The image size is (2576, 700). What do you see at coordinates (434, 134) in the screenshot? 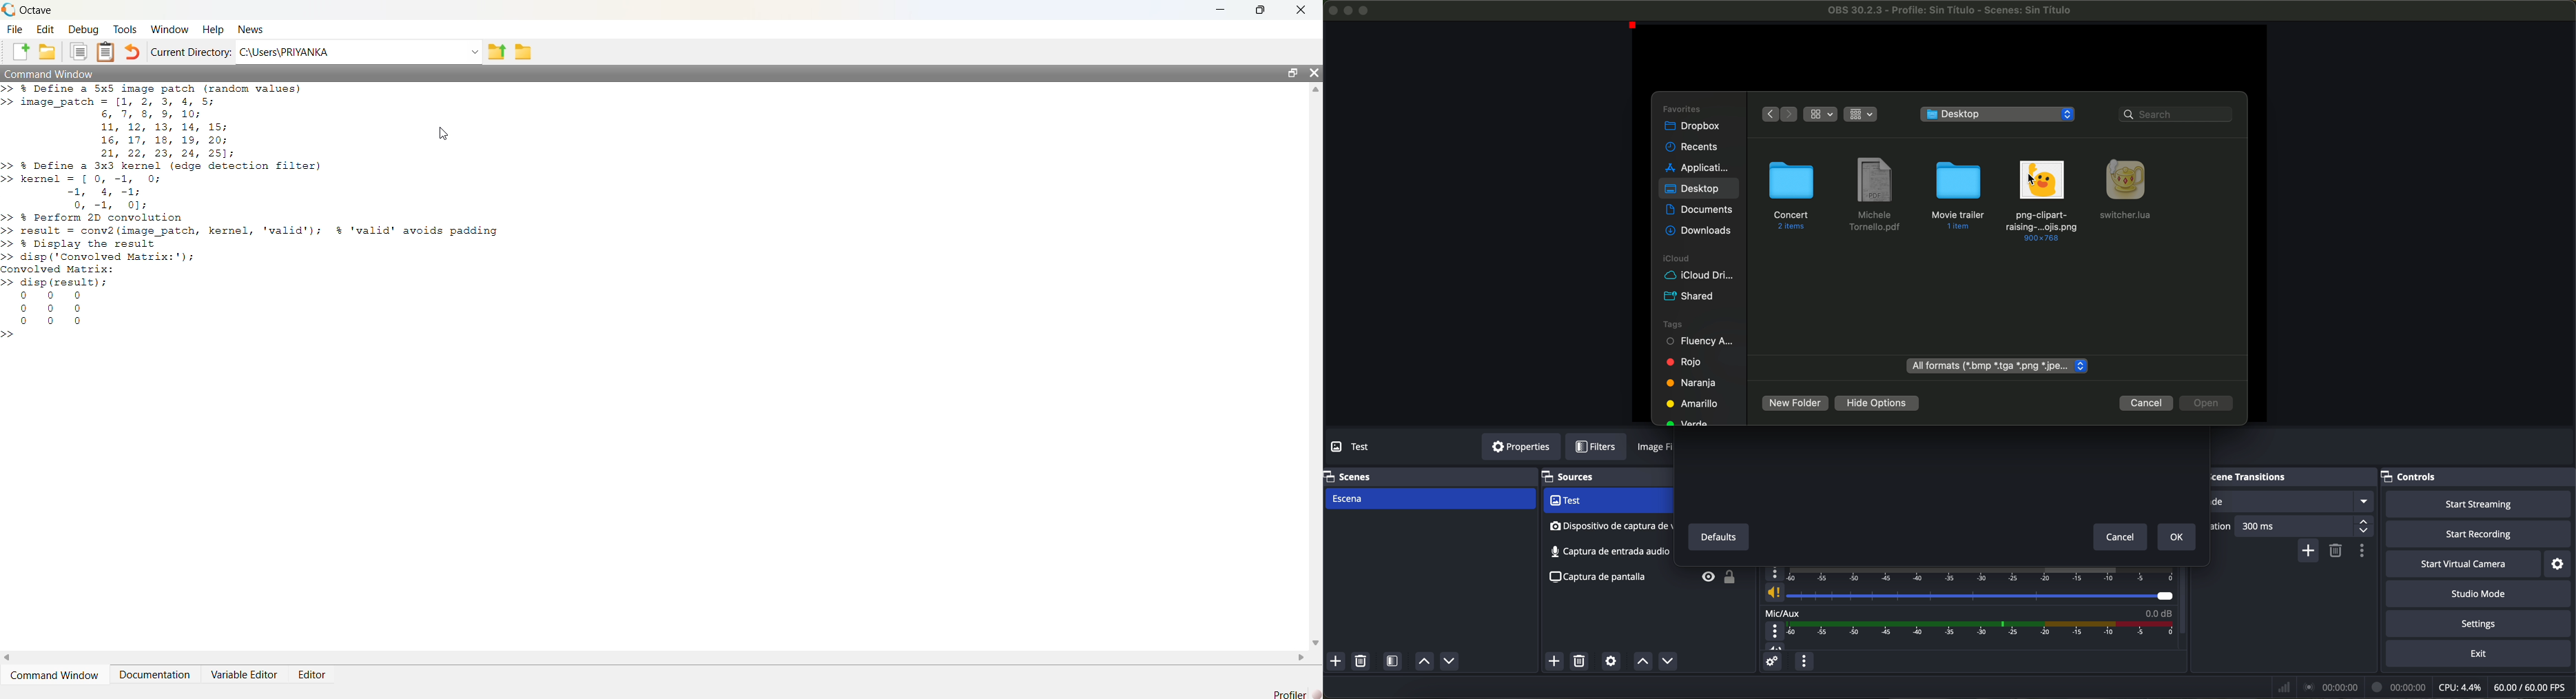
I see `Cursor` at bounding box center [434, 134].